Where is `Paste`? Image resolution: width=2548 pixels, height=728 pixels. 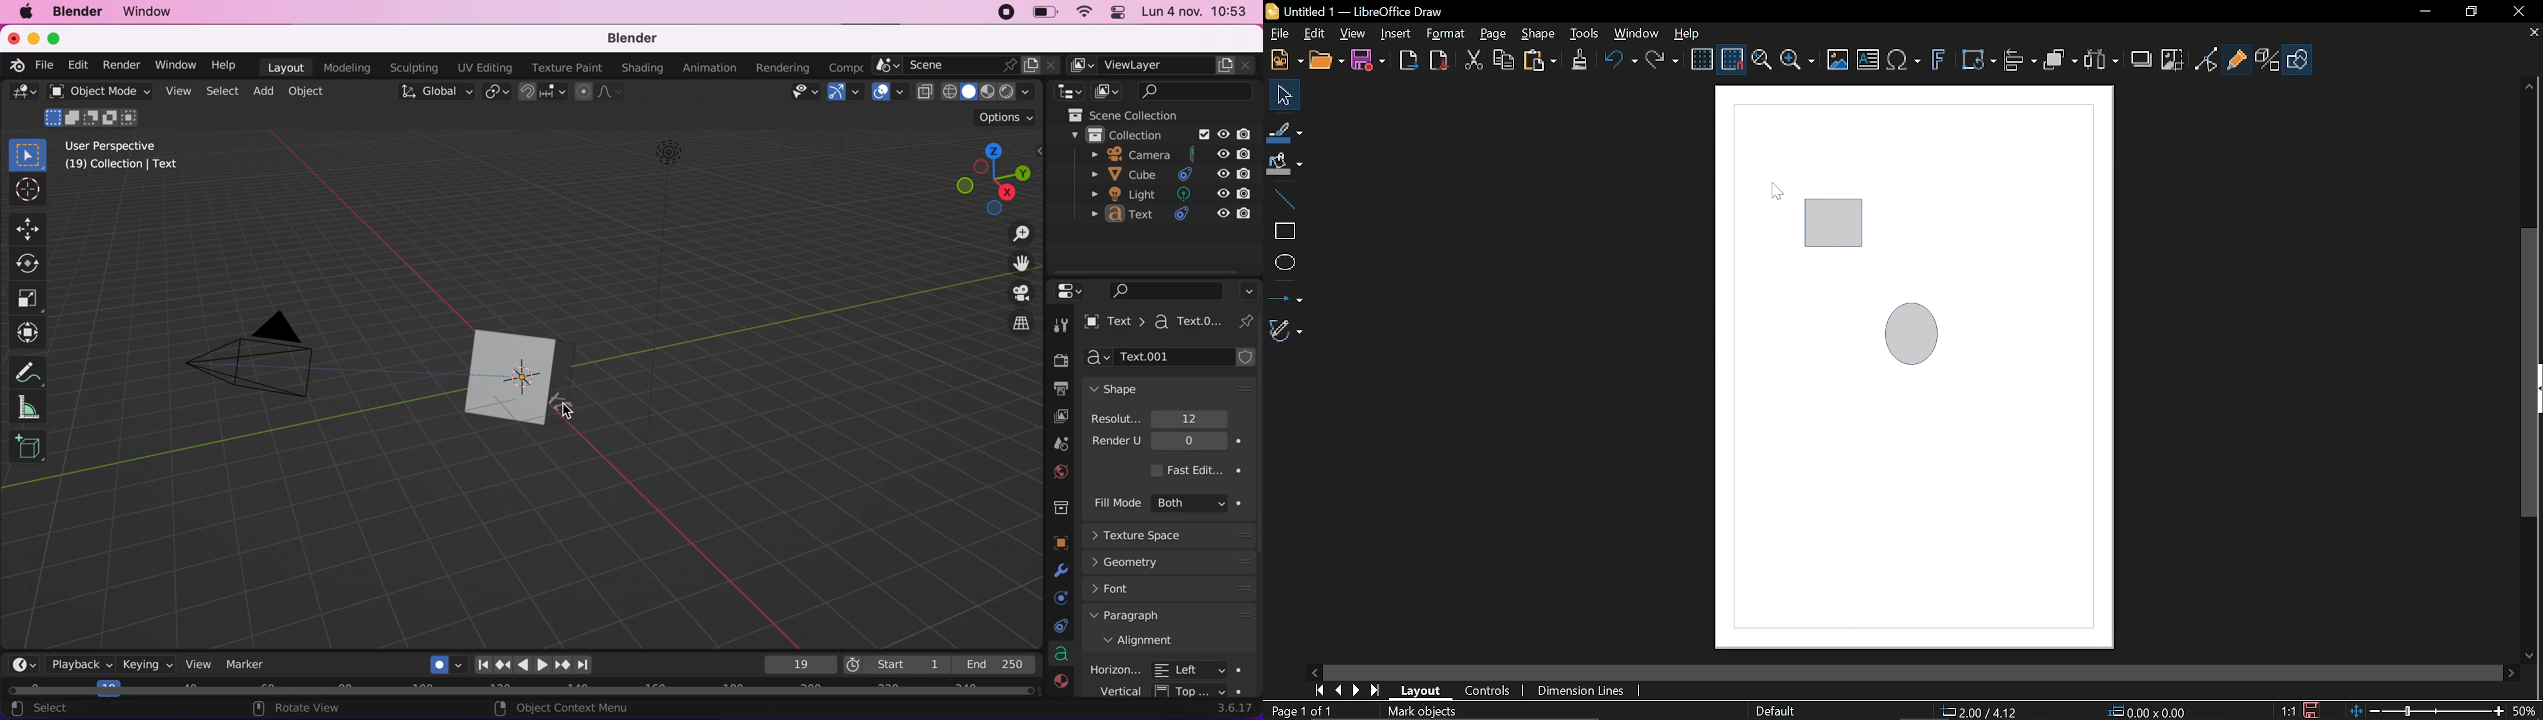
Paste is located at coordinates (1540, 61).